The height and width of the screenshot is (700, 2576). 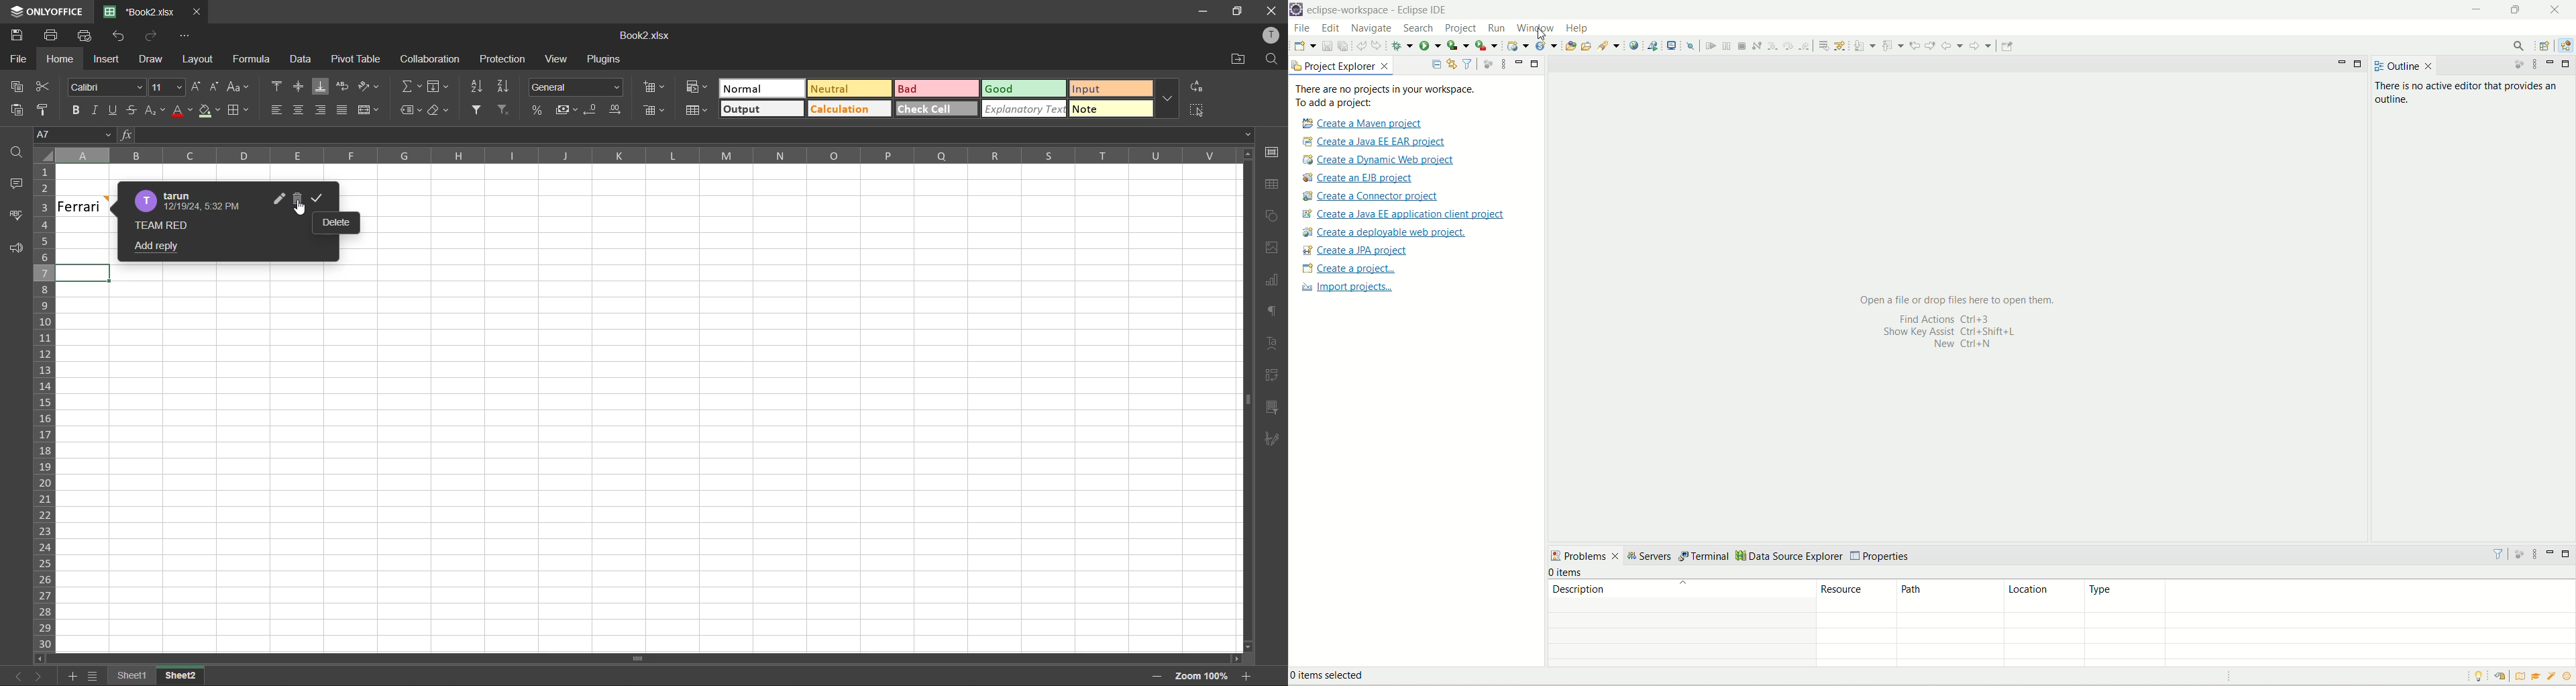 I want to click on problems, so click(x=1585, y=555).